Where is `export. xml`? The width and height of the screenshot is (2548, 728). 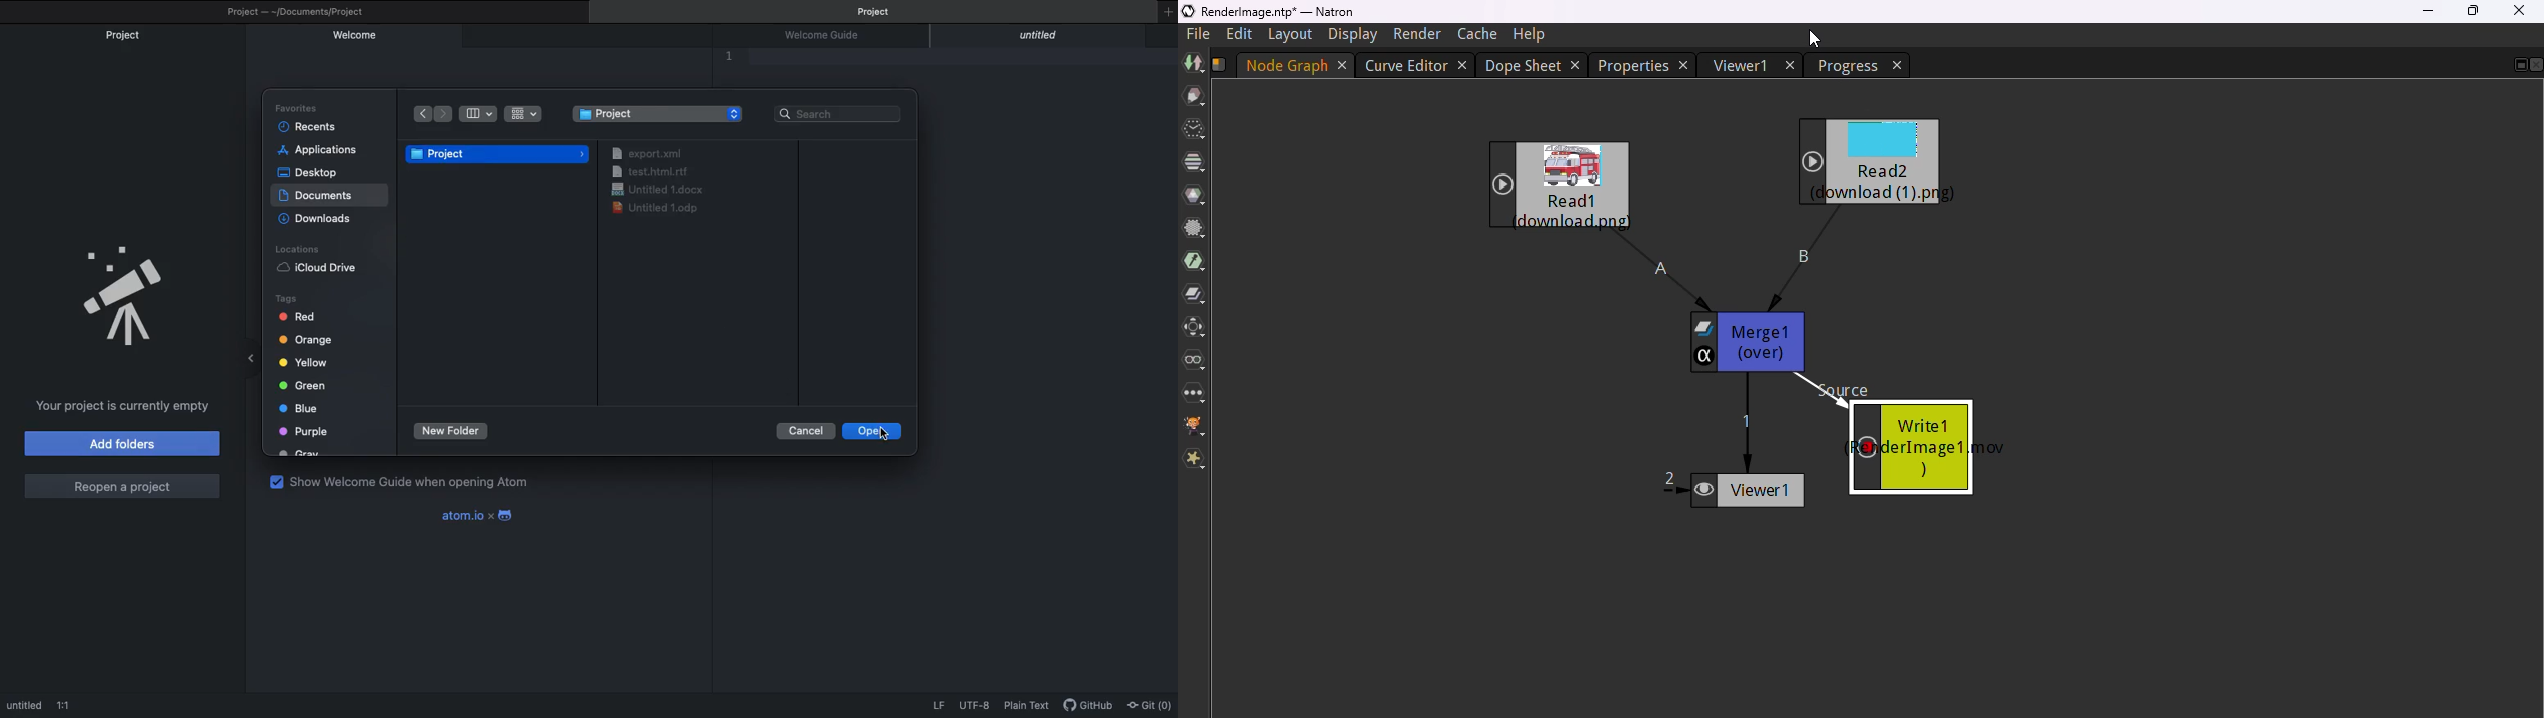 export. xml is located at coordinates (652, 152).